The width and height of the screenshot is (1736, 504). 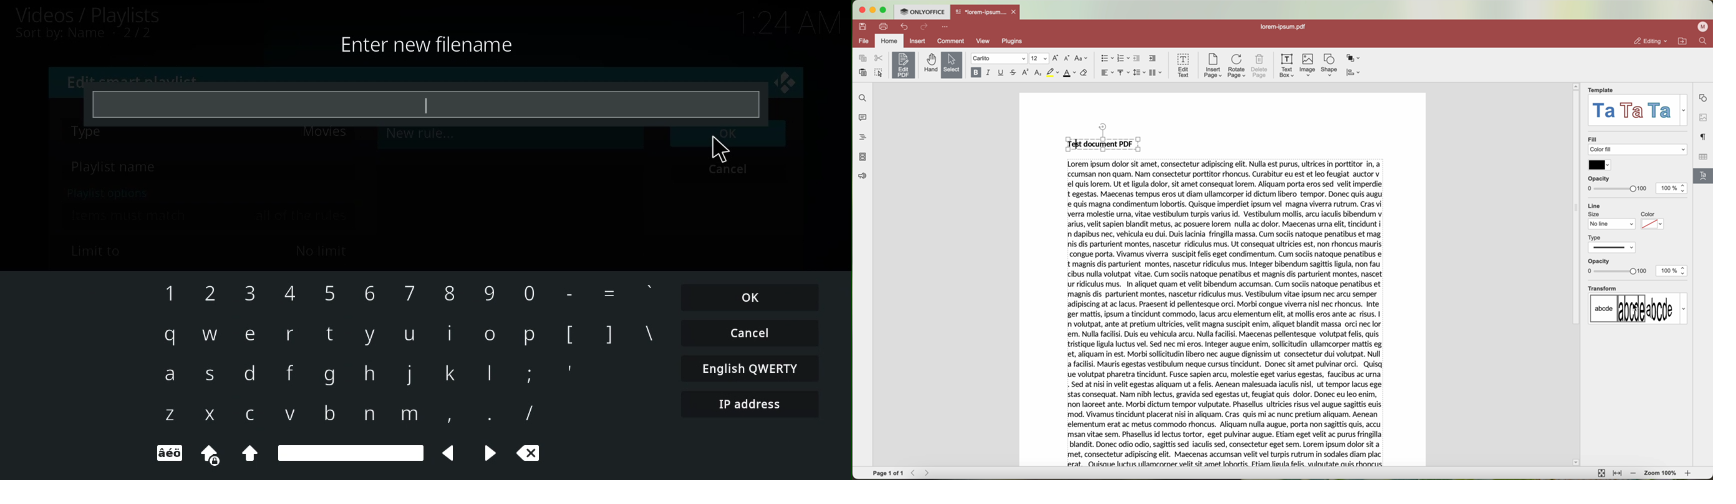 What do you see at coordinates (1703, 157) in the screenshot?
I see `table settings` at bounding box center [1703, 157].